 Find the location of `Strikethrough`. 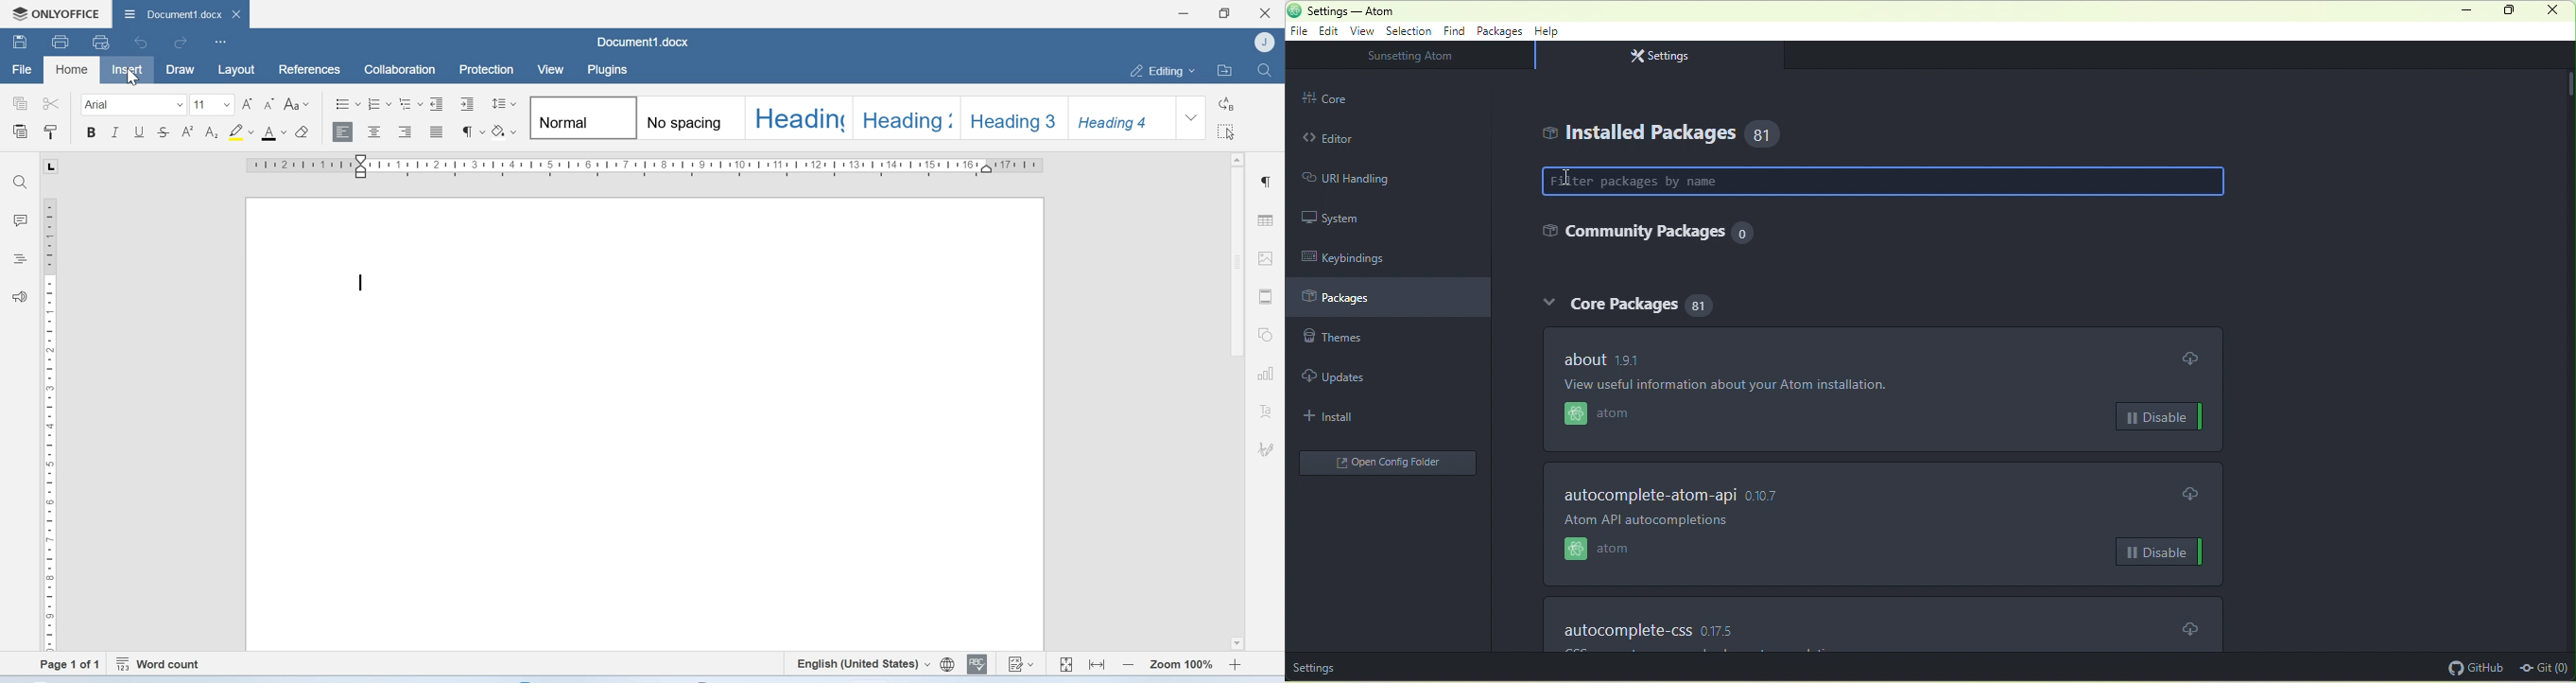

Strikethrough is located at coordinates (163, 133).